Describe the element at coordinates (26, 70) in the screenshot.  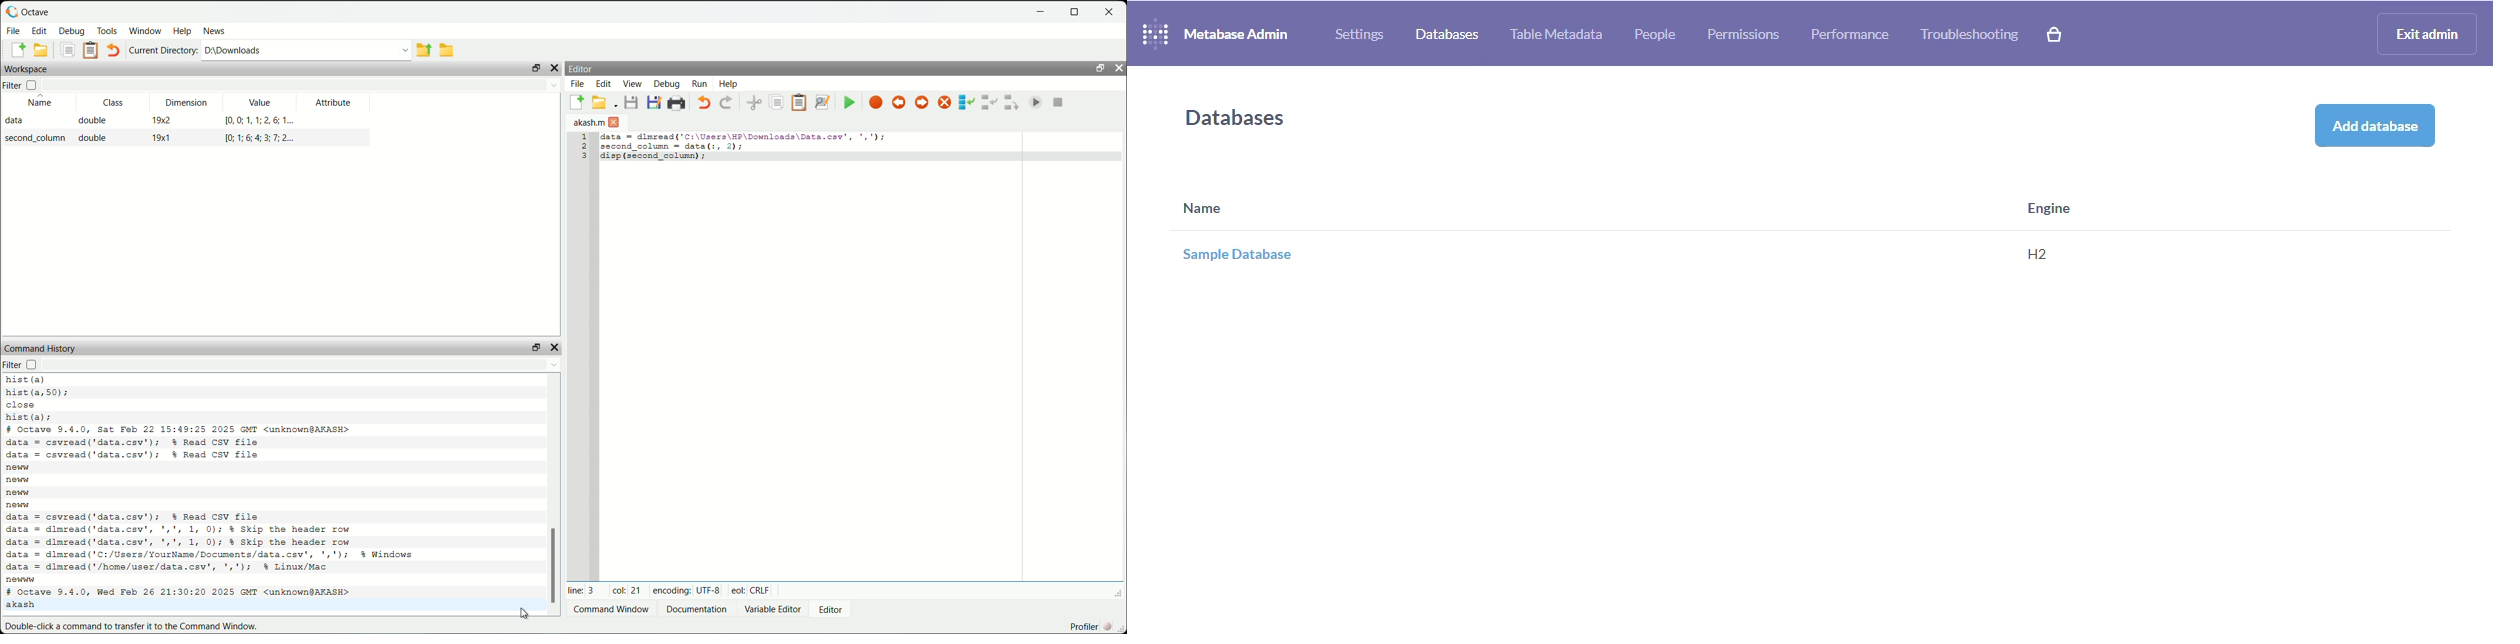
I see `workspace` at that location.